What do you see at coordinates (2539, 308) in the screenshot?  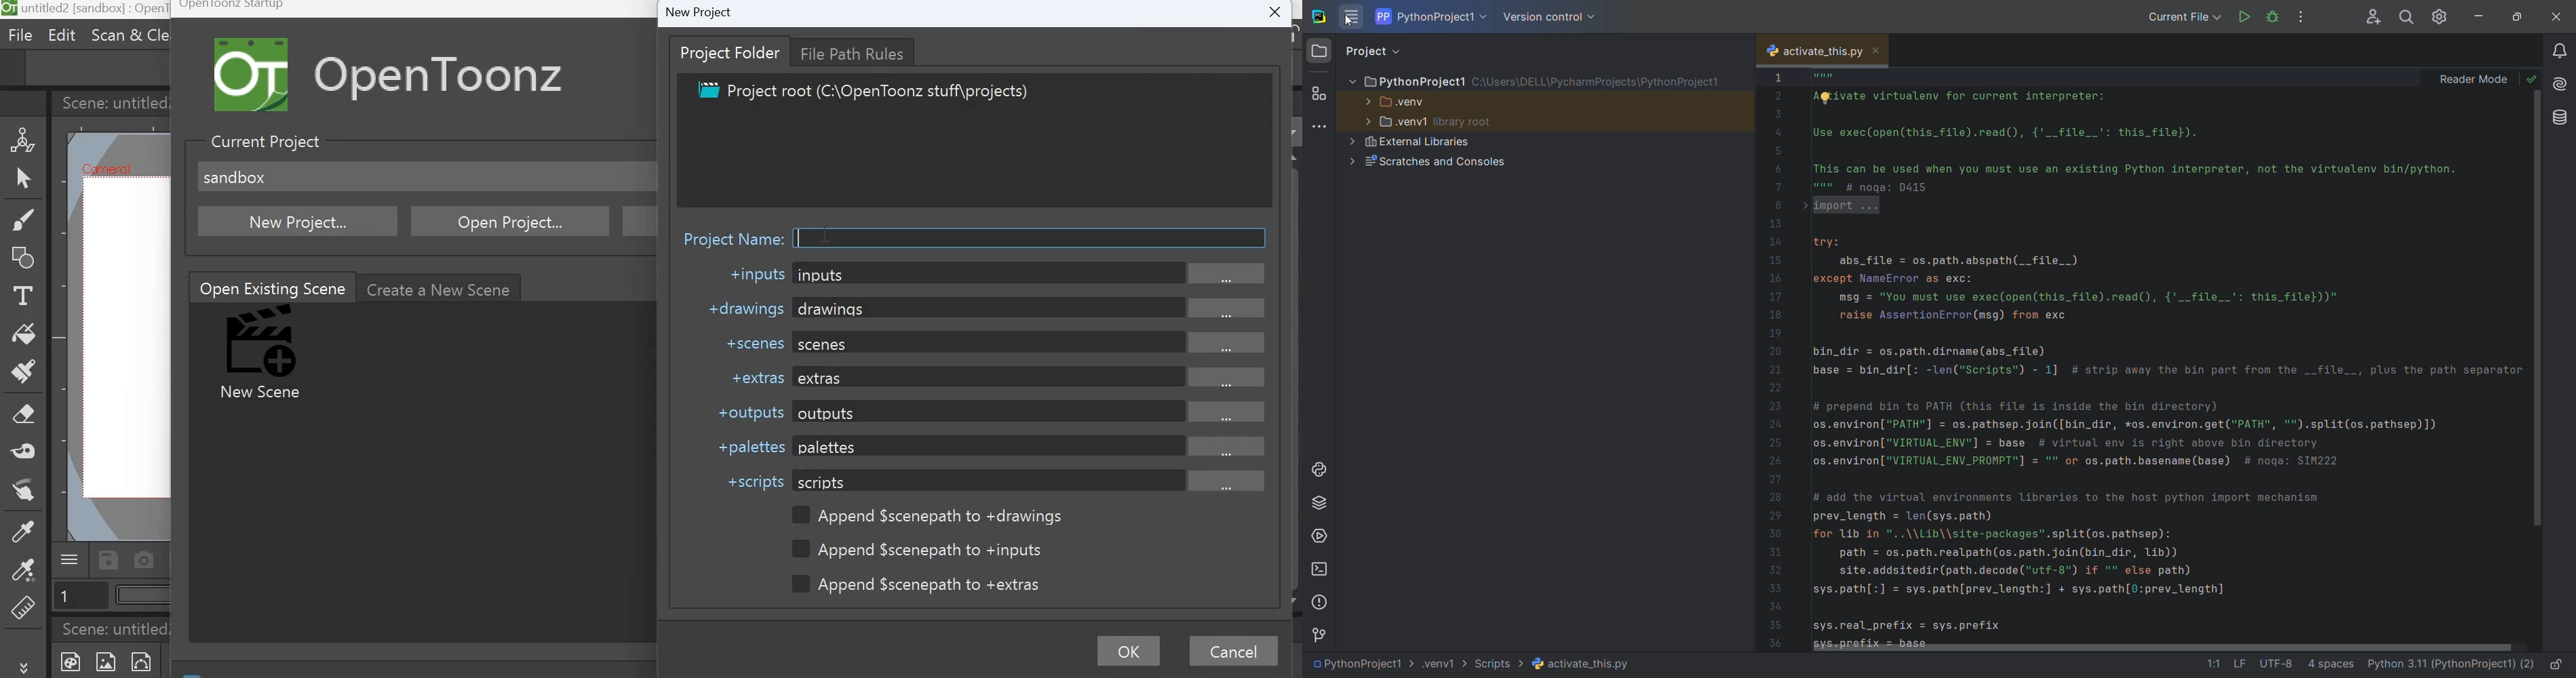 I see `vertical scroll bar` at bounding box center [2539, 308].